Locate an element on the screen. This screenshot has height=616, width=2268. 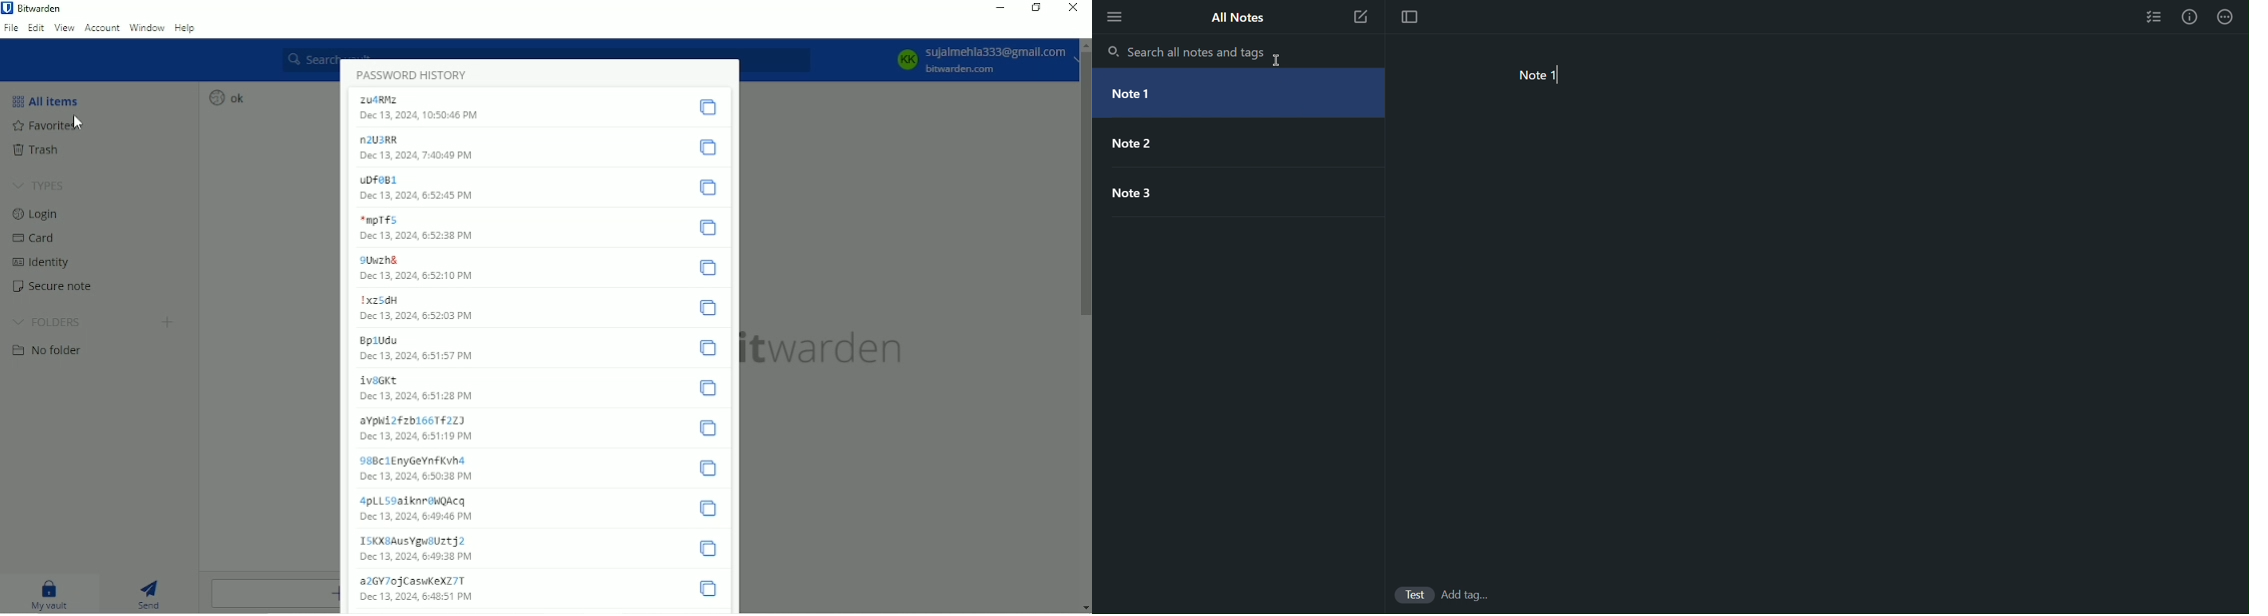
Copy password is located at coordinates (710, 229).